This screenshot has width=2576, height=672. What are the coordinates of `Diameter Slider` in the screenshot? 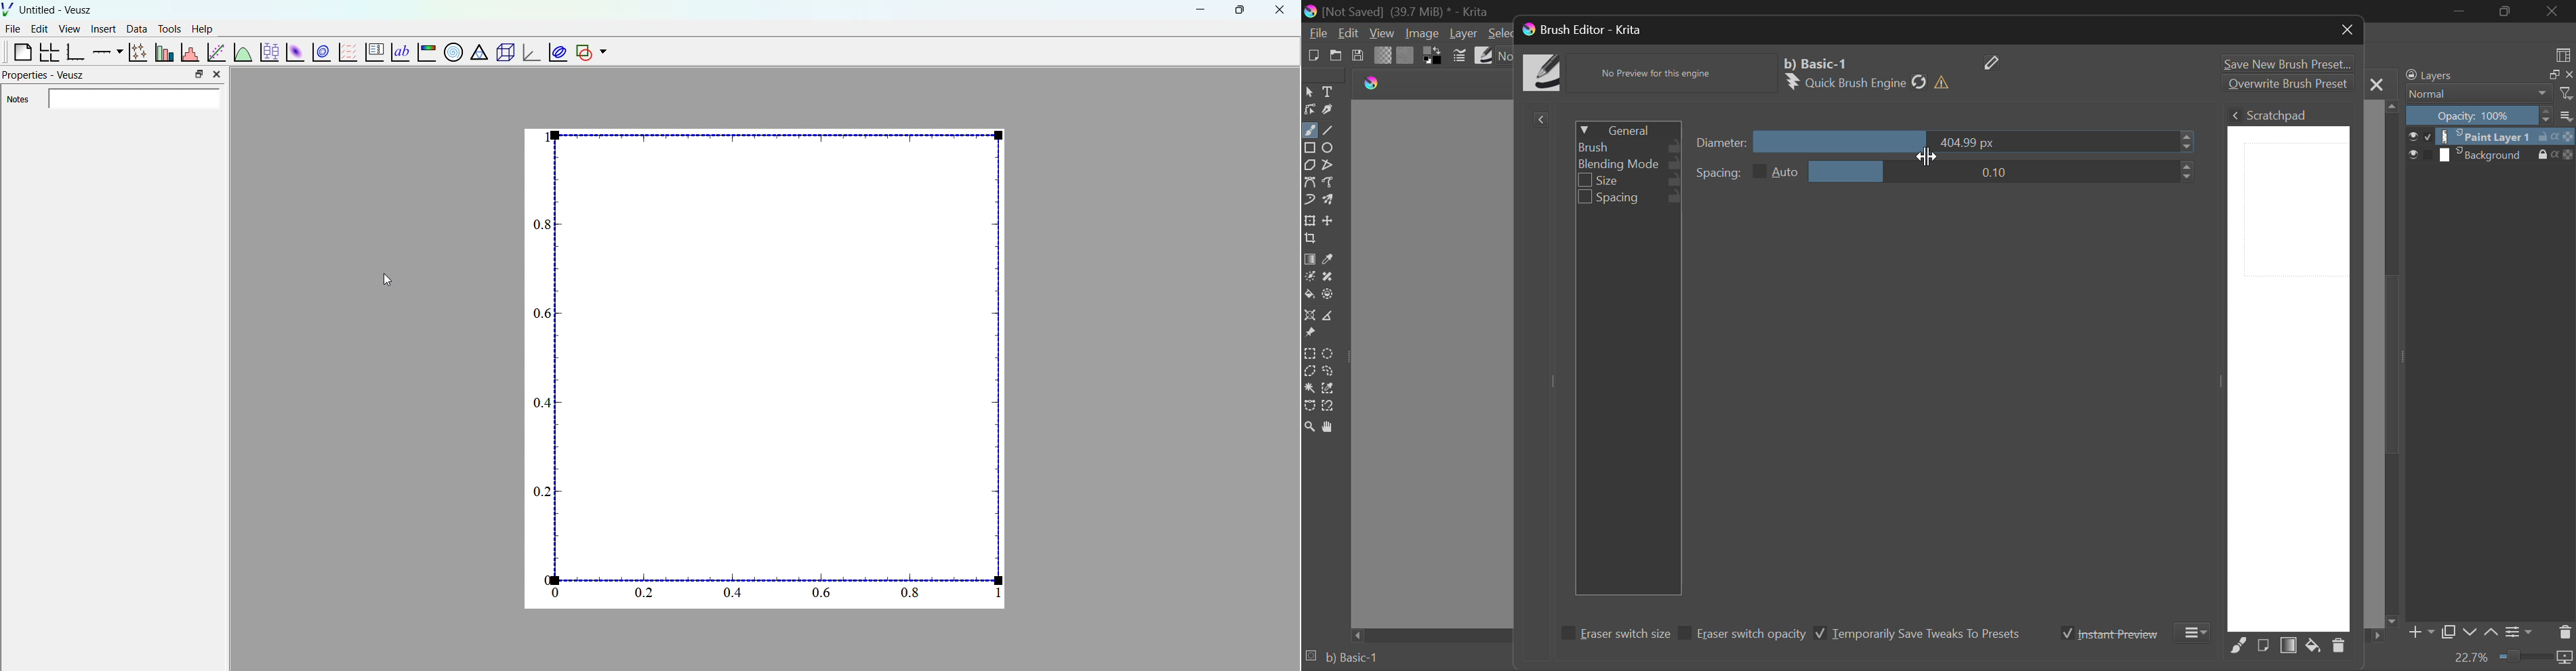 It's located at (1724, 142).